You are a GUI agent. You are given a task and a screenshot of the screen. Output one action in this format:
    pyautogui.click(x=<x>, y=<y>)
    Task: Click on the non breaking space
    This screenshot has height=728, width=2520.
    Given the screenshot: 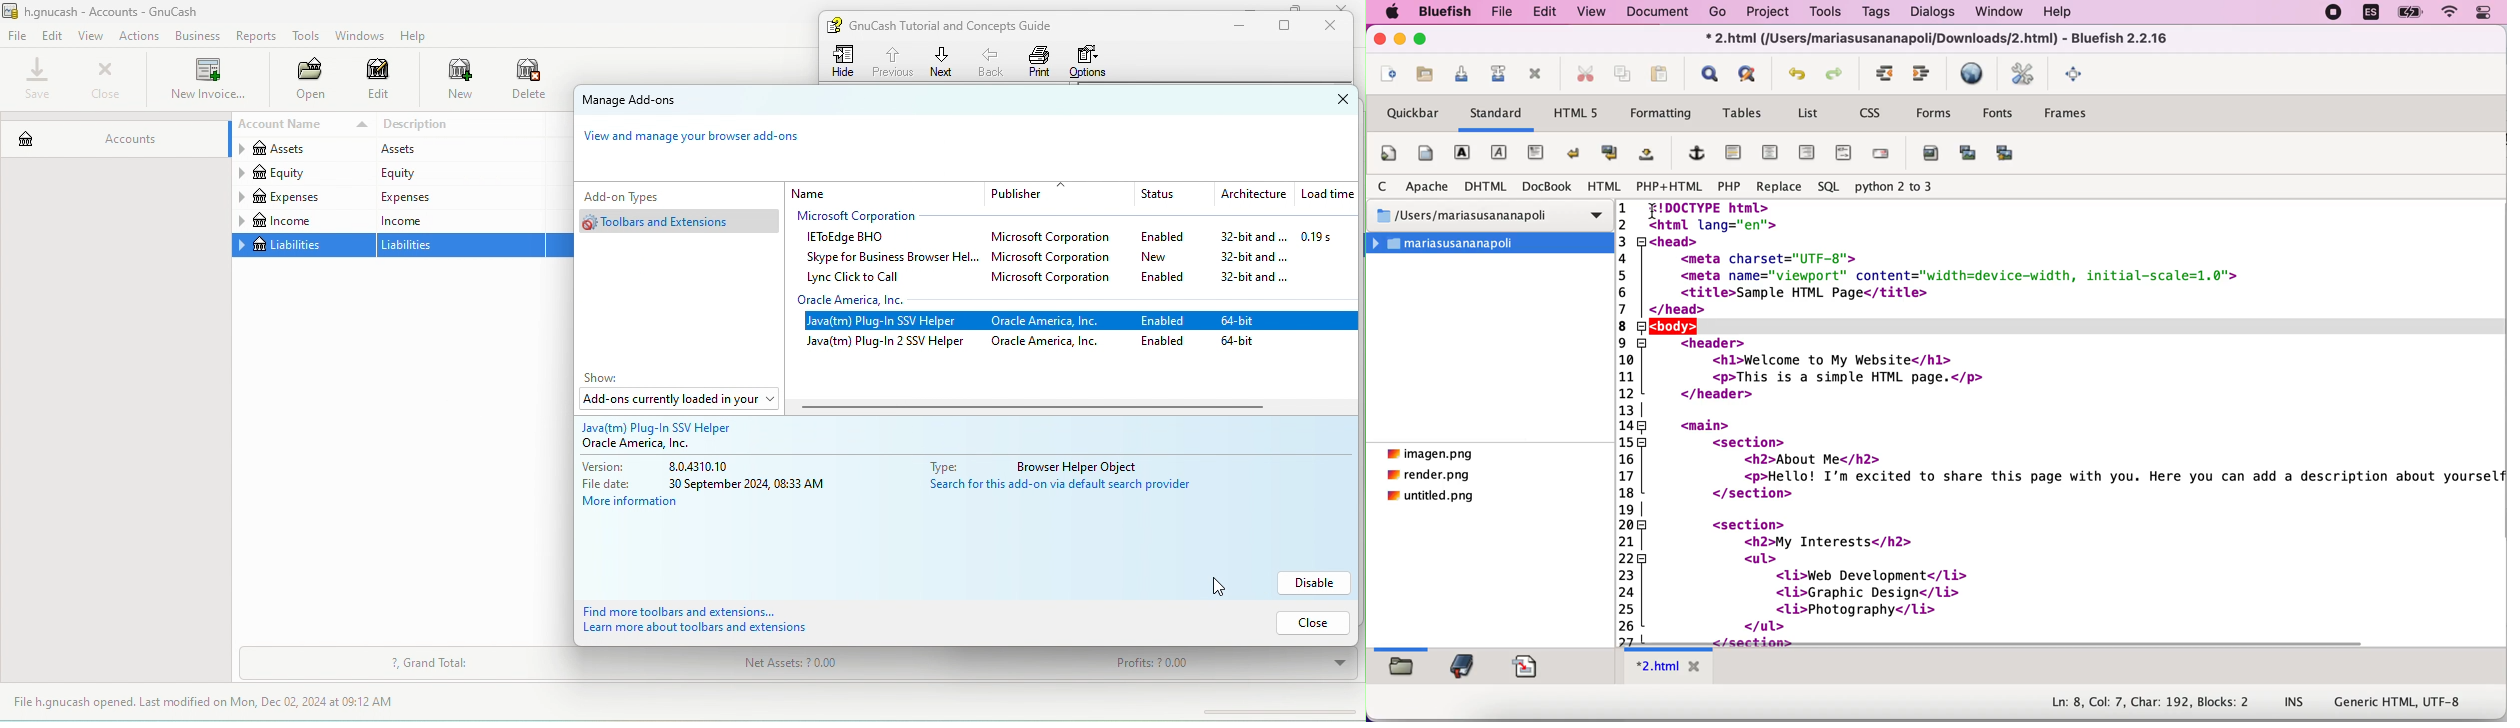 What is the action you would take?
    pyautogui.click(x=1646, y=157)
    